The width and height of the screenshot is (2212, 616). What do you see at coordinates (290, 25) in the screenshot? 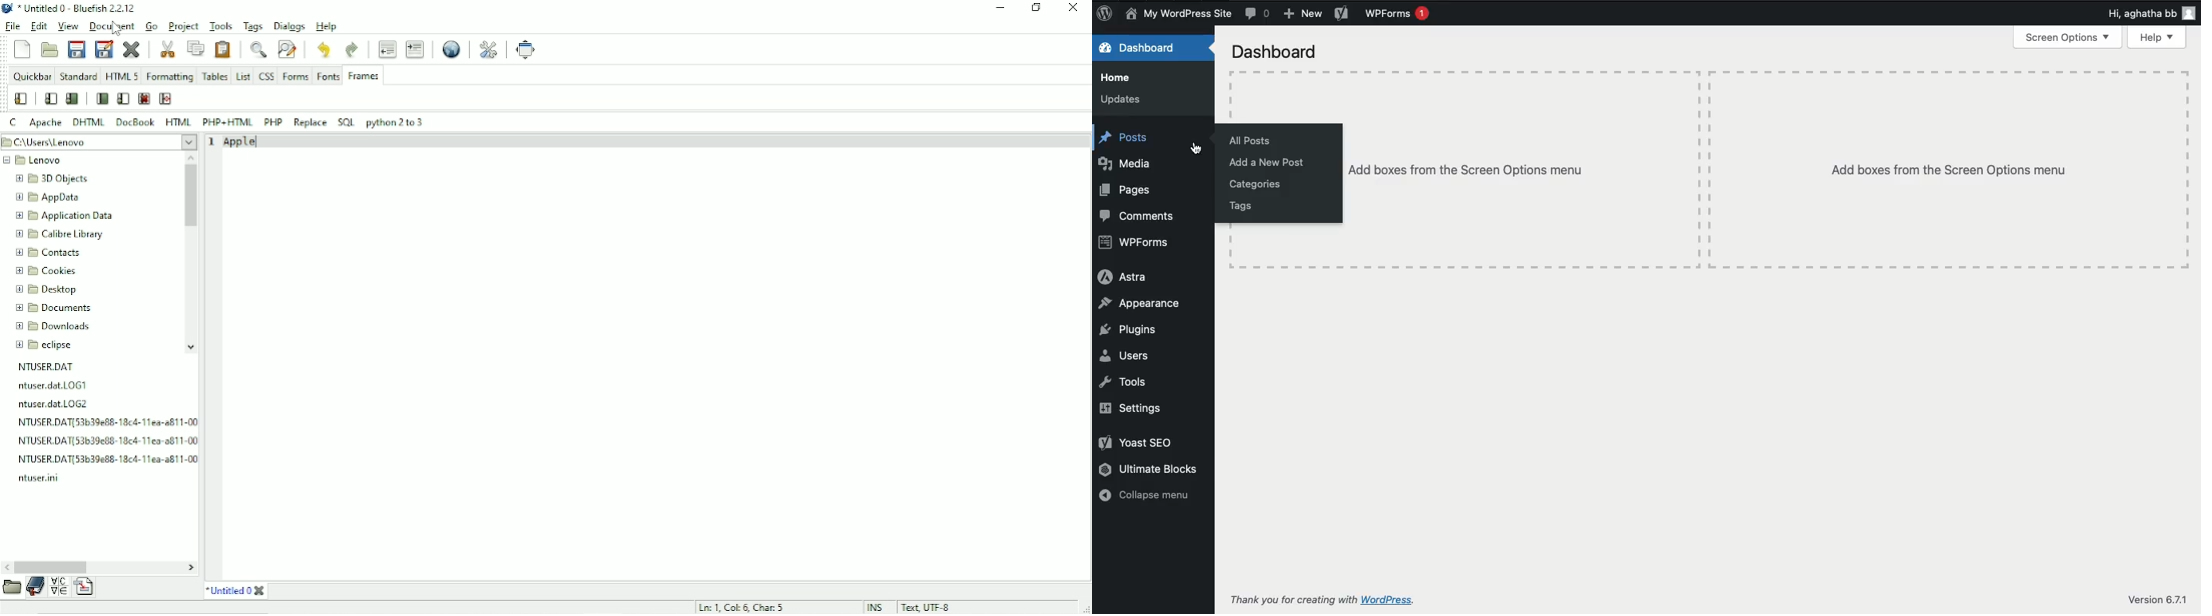
I see `Dialogs` at bounding box center [290, 25].